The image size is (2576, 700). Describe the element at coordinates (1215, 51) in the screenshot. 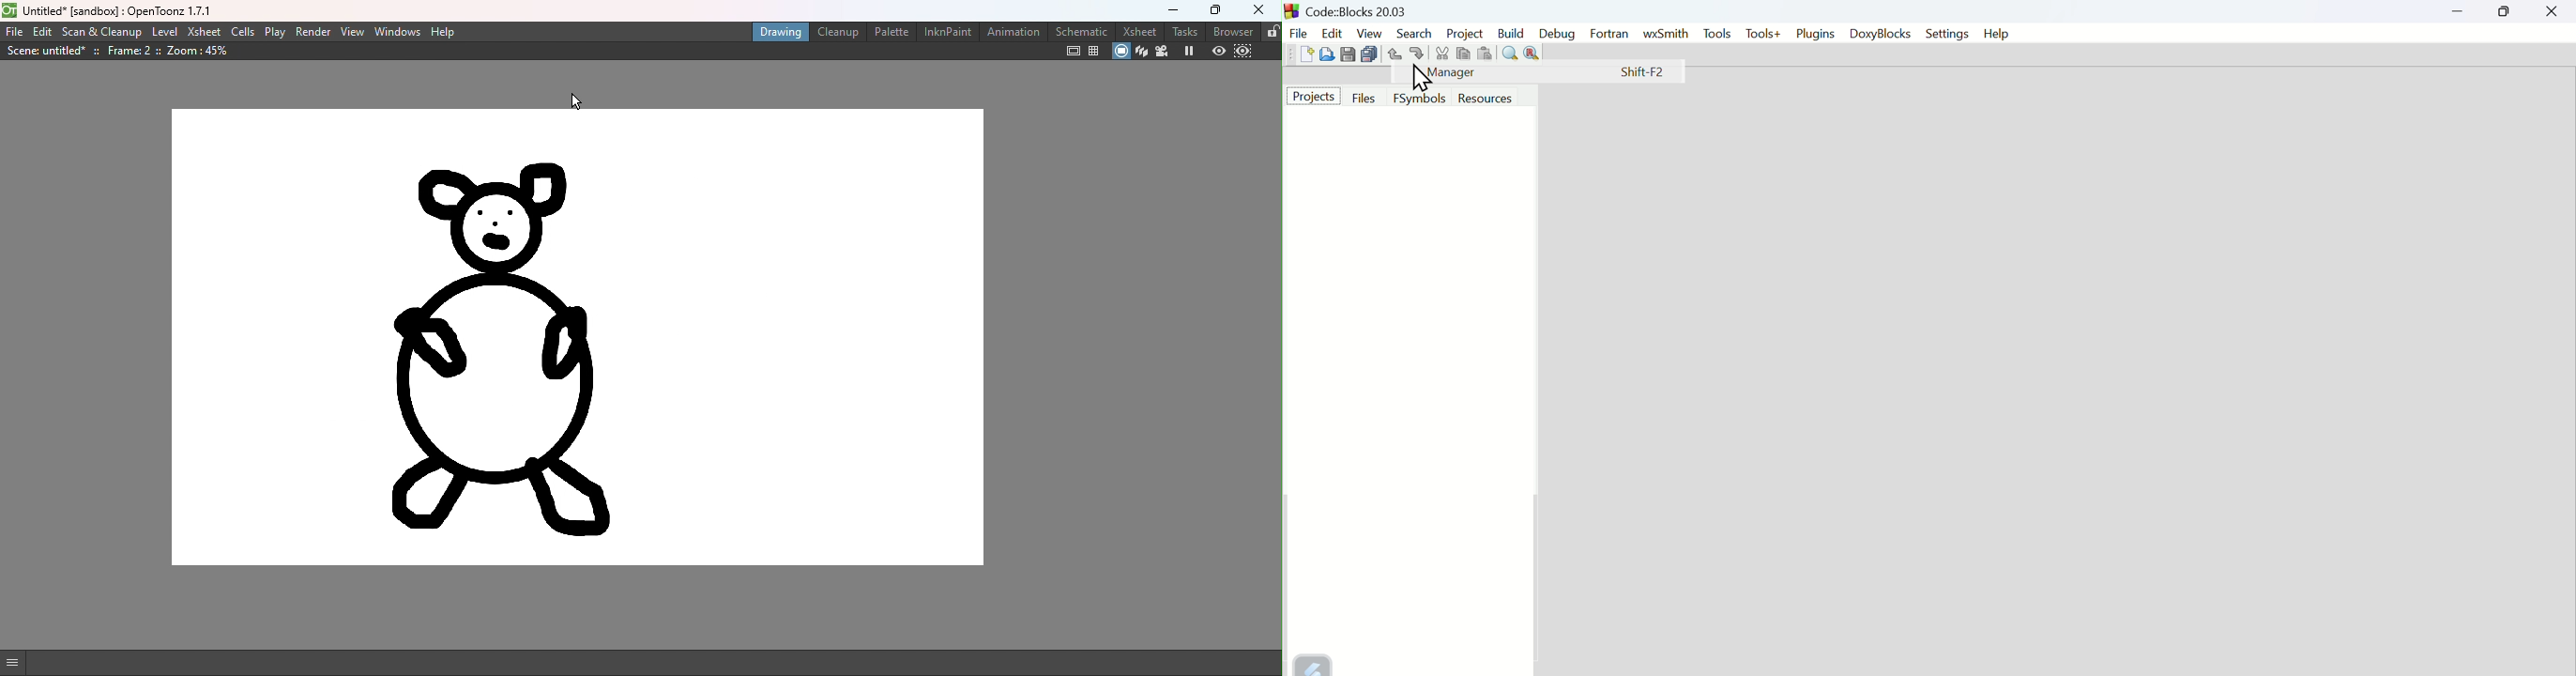

I see `Preview` at that location.